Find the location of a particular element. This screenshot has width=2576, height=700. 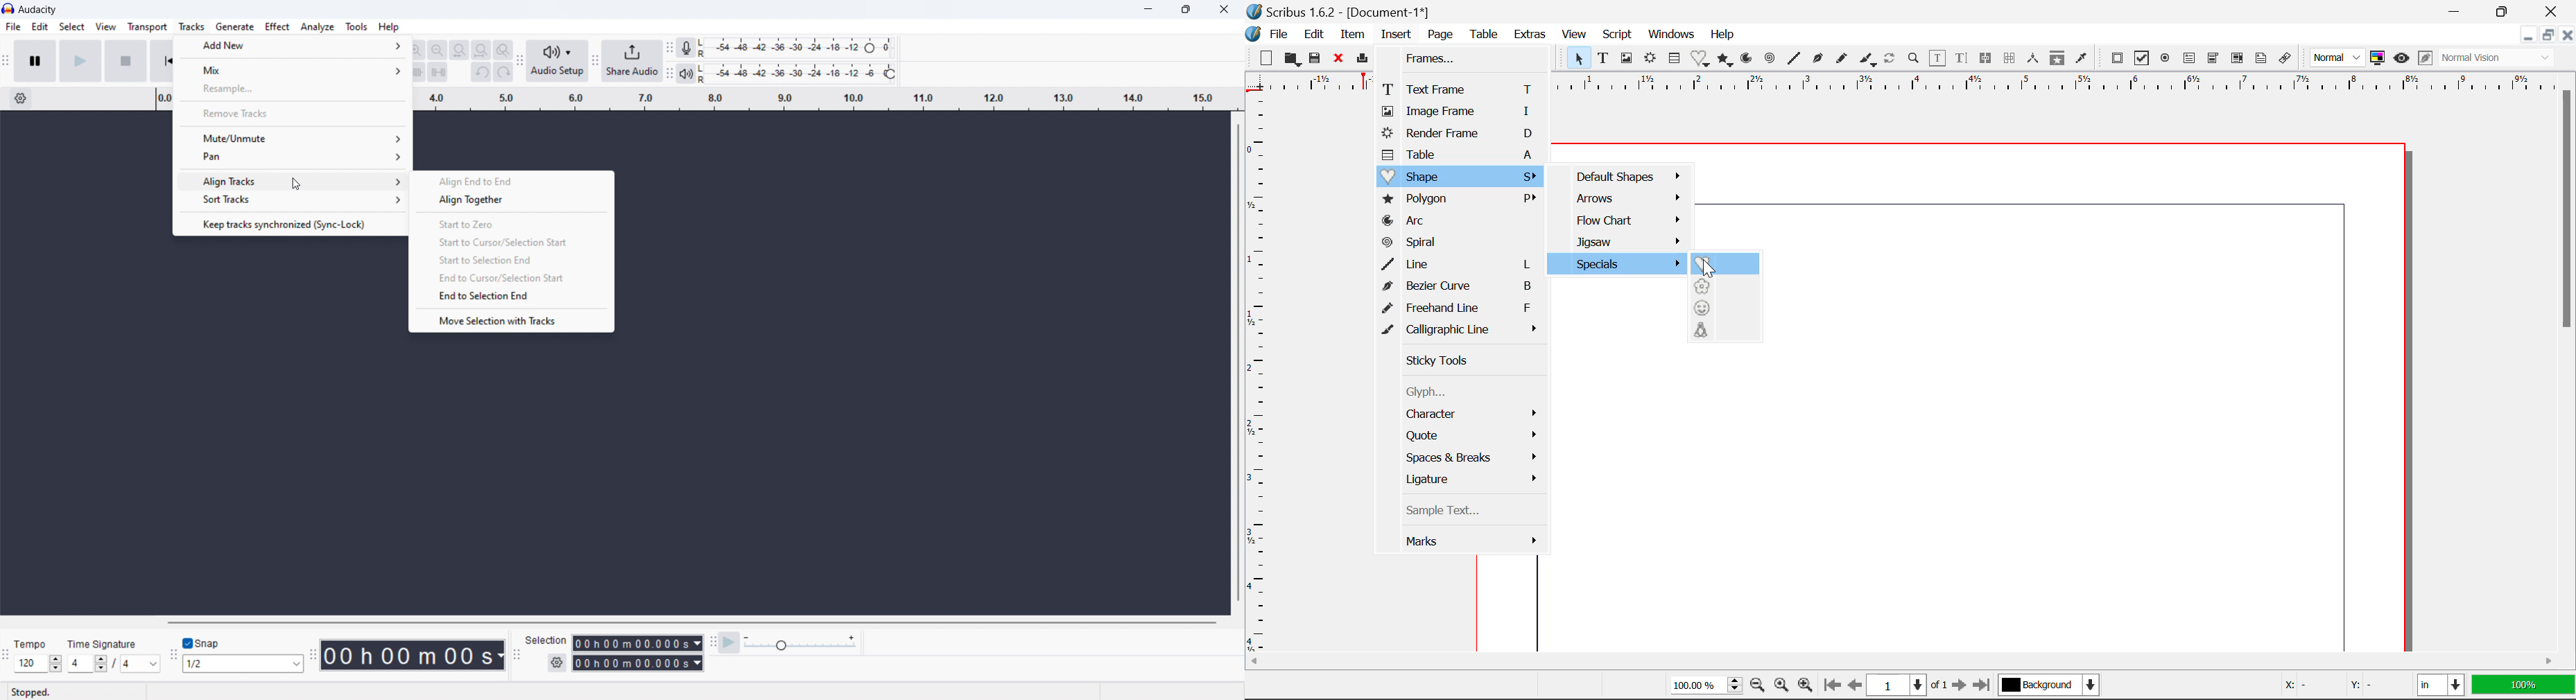

Script is located at coordinates (1616, 36).